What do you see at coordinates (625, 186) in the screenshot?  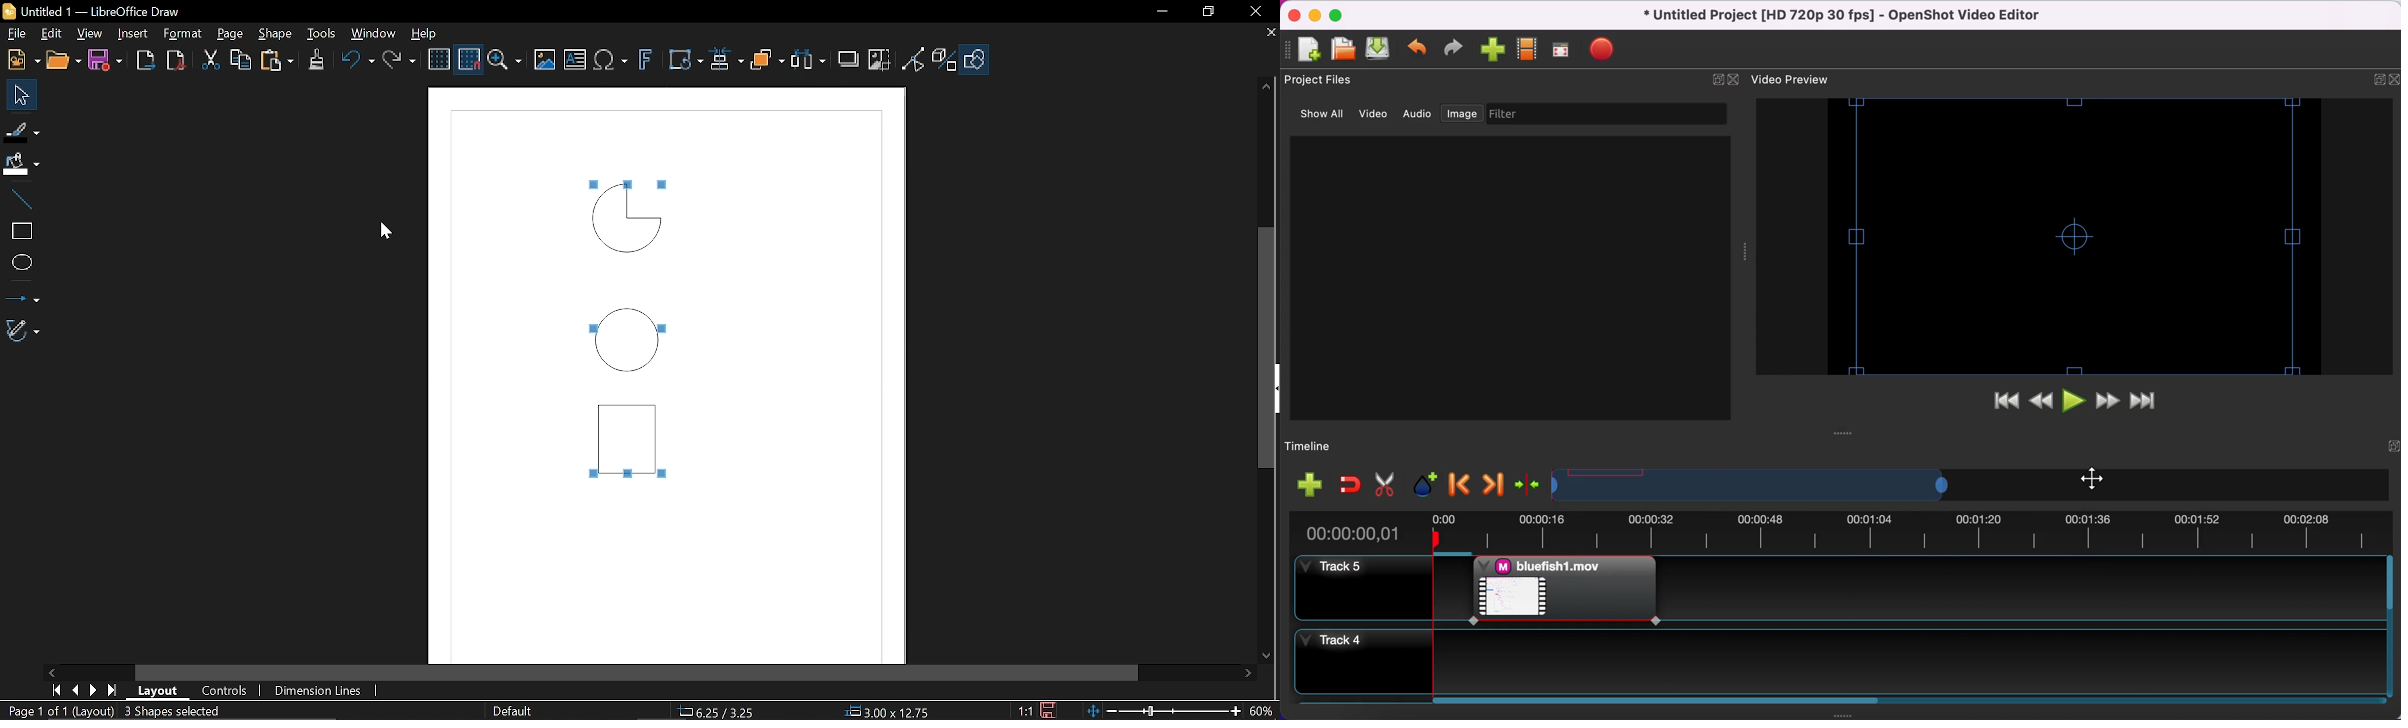 I see `Tiny squares sound selected objects` at bounding box center [625, 186].